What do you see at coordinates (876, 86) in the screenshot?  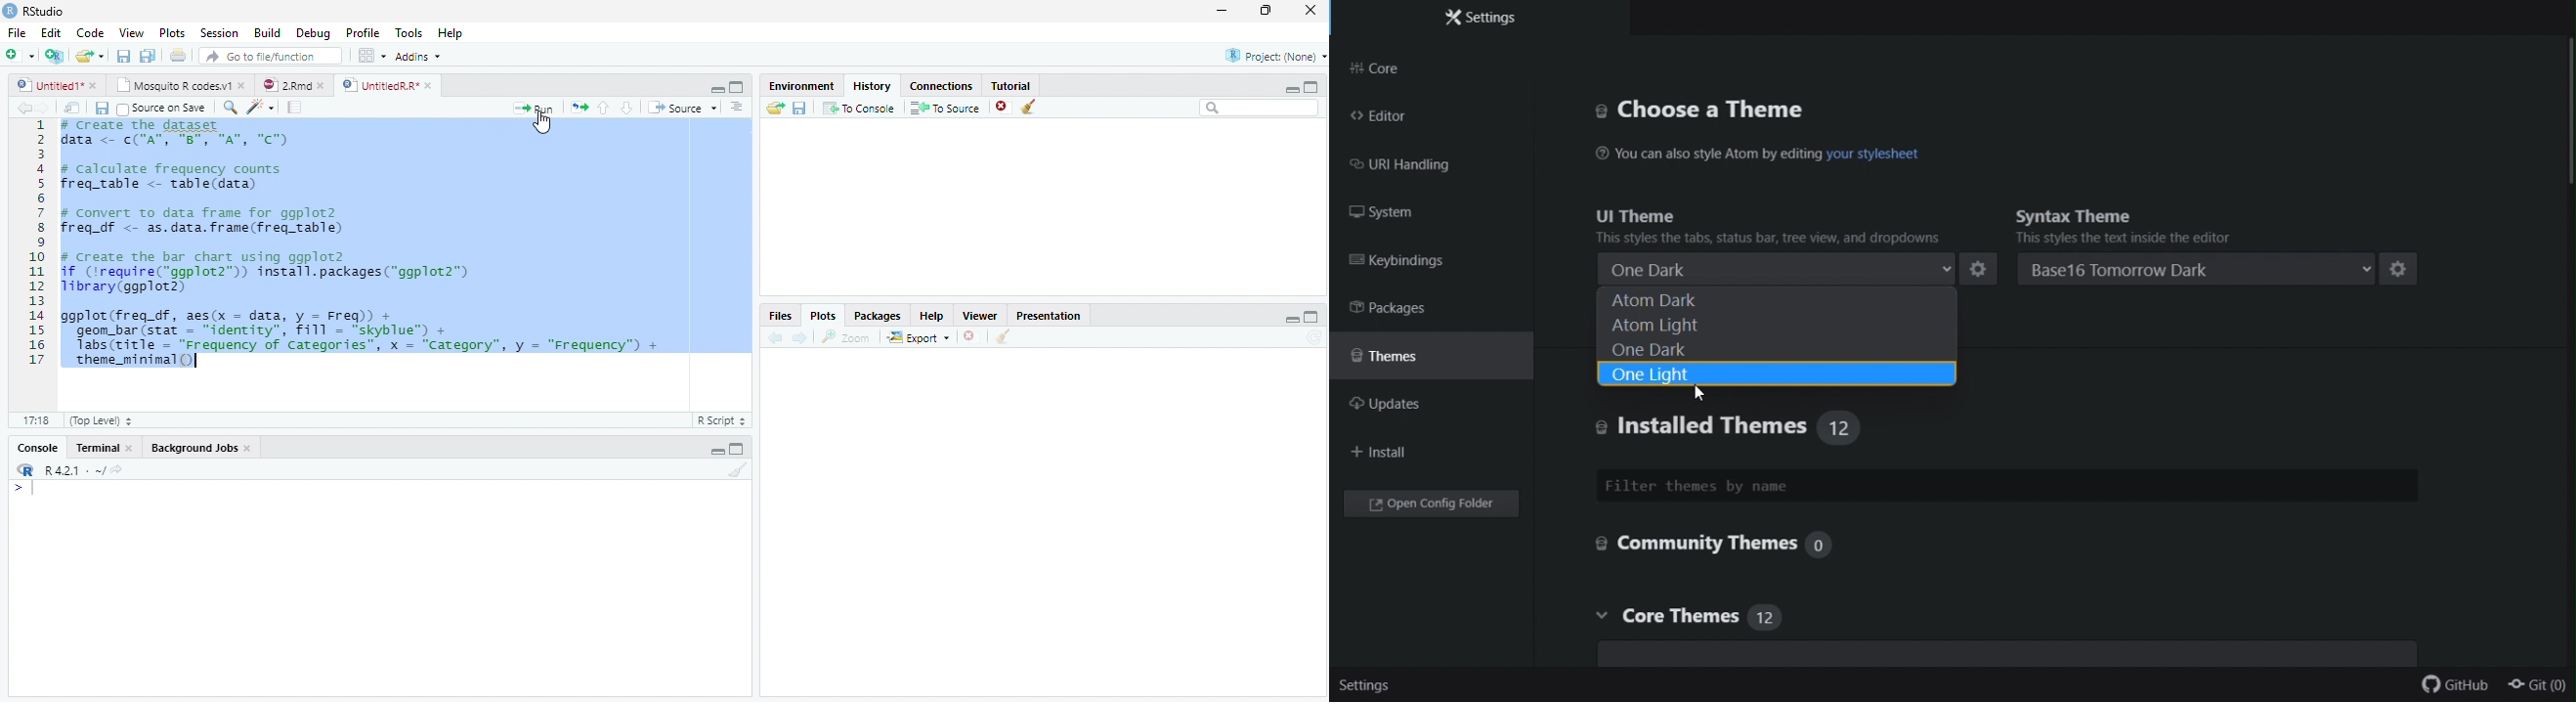 I see `History` at bounding box center [876, 86].